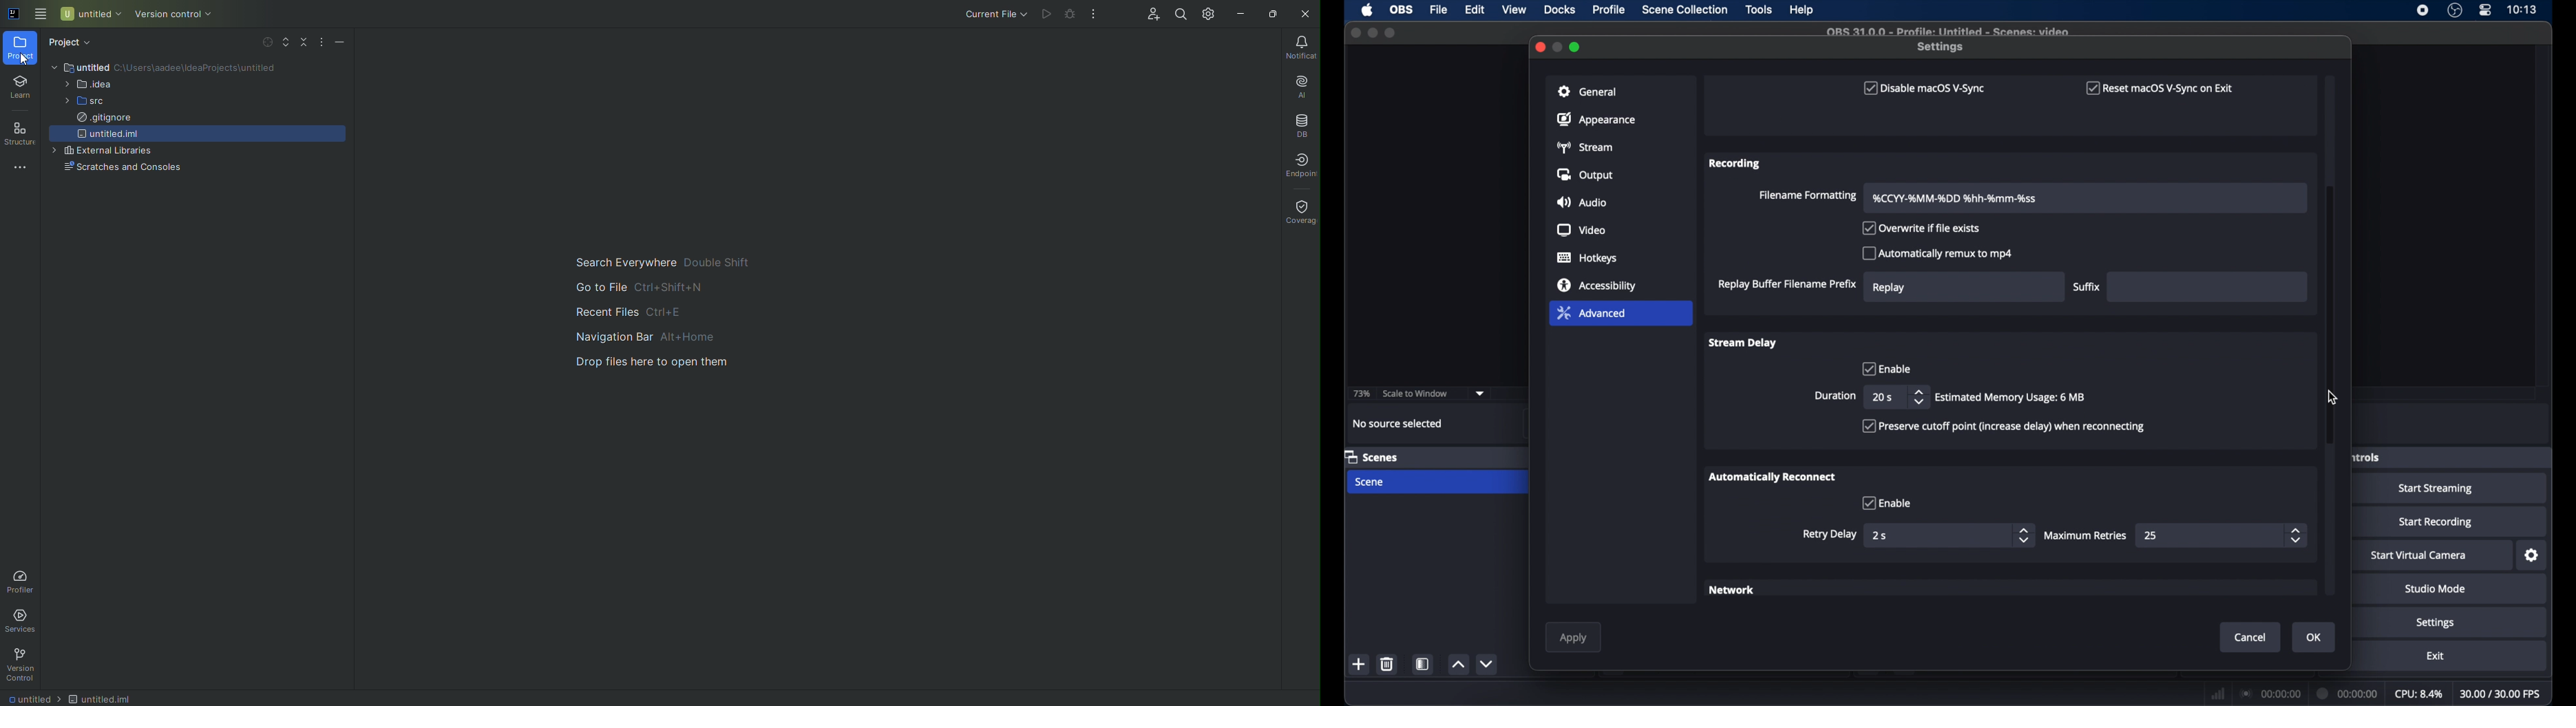 The image size is (2576, 728). Describe the element at coordinates (1587, 175) in the screenshot. I see `output` at that location.